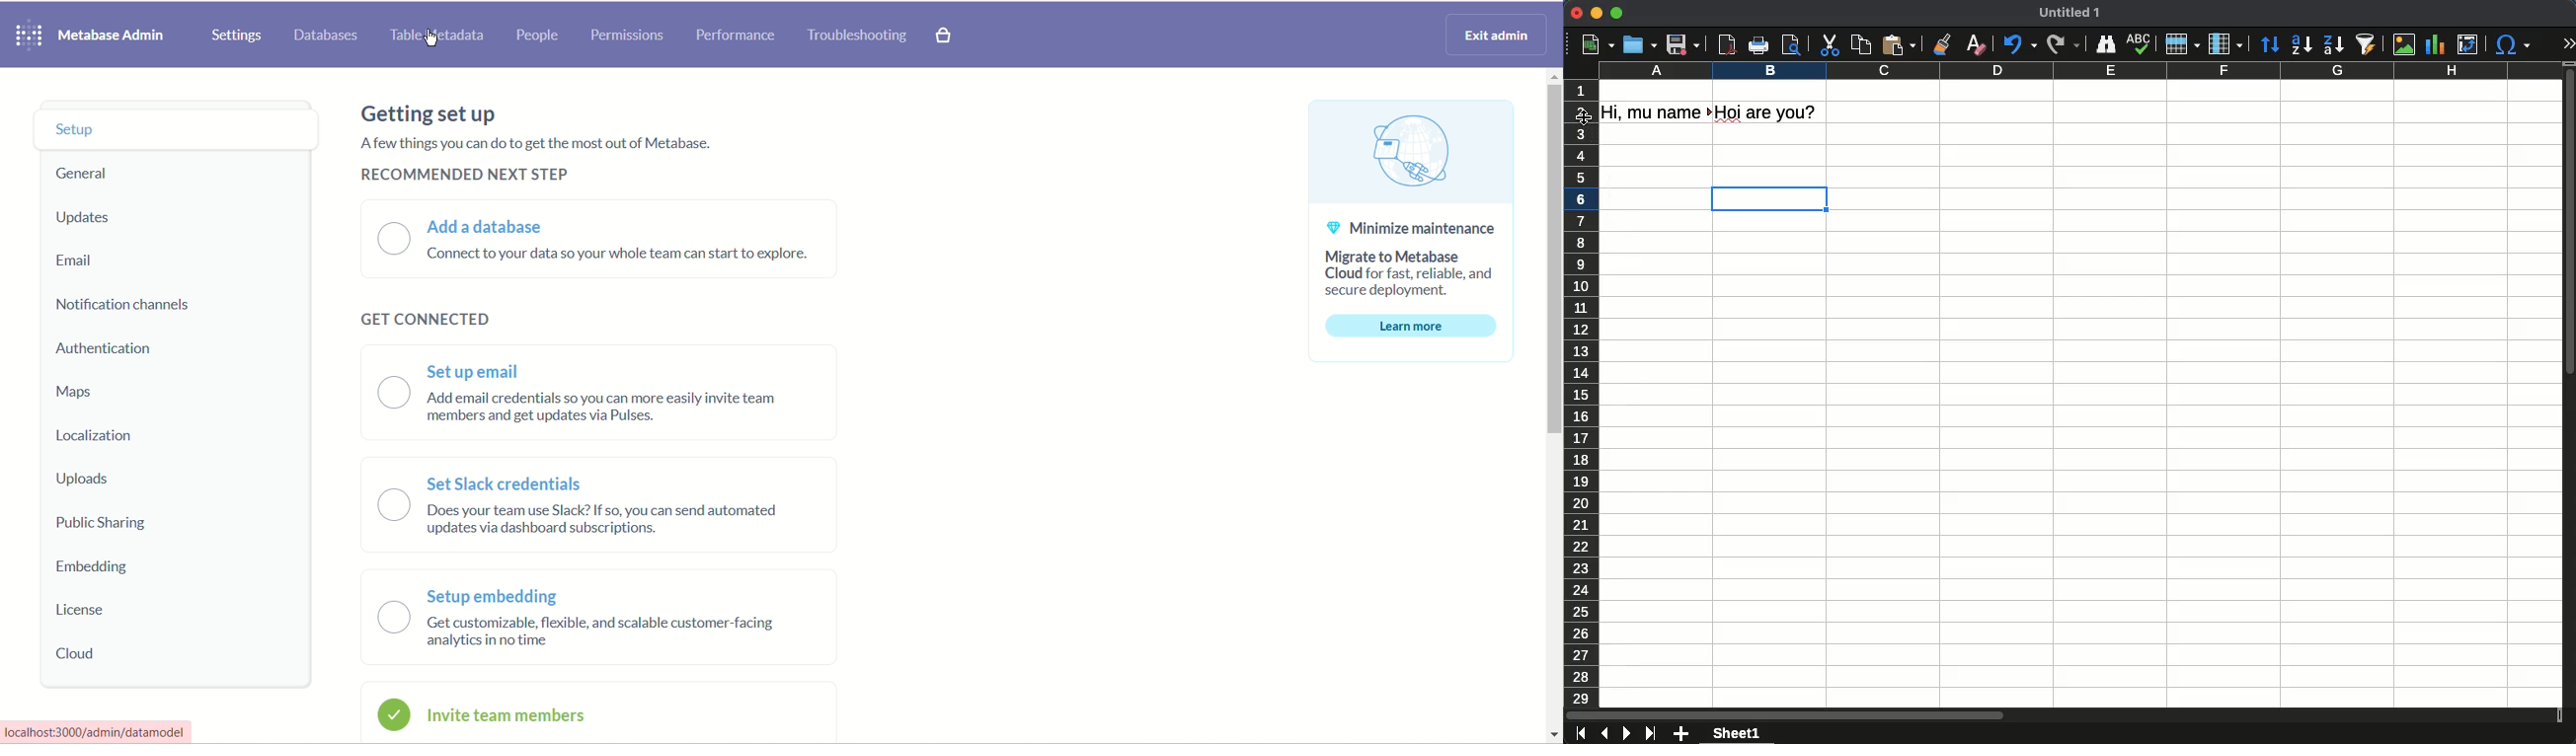 The image size is (2576, 756). I want to click on first sheet, so click(1583, 733).